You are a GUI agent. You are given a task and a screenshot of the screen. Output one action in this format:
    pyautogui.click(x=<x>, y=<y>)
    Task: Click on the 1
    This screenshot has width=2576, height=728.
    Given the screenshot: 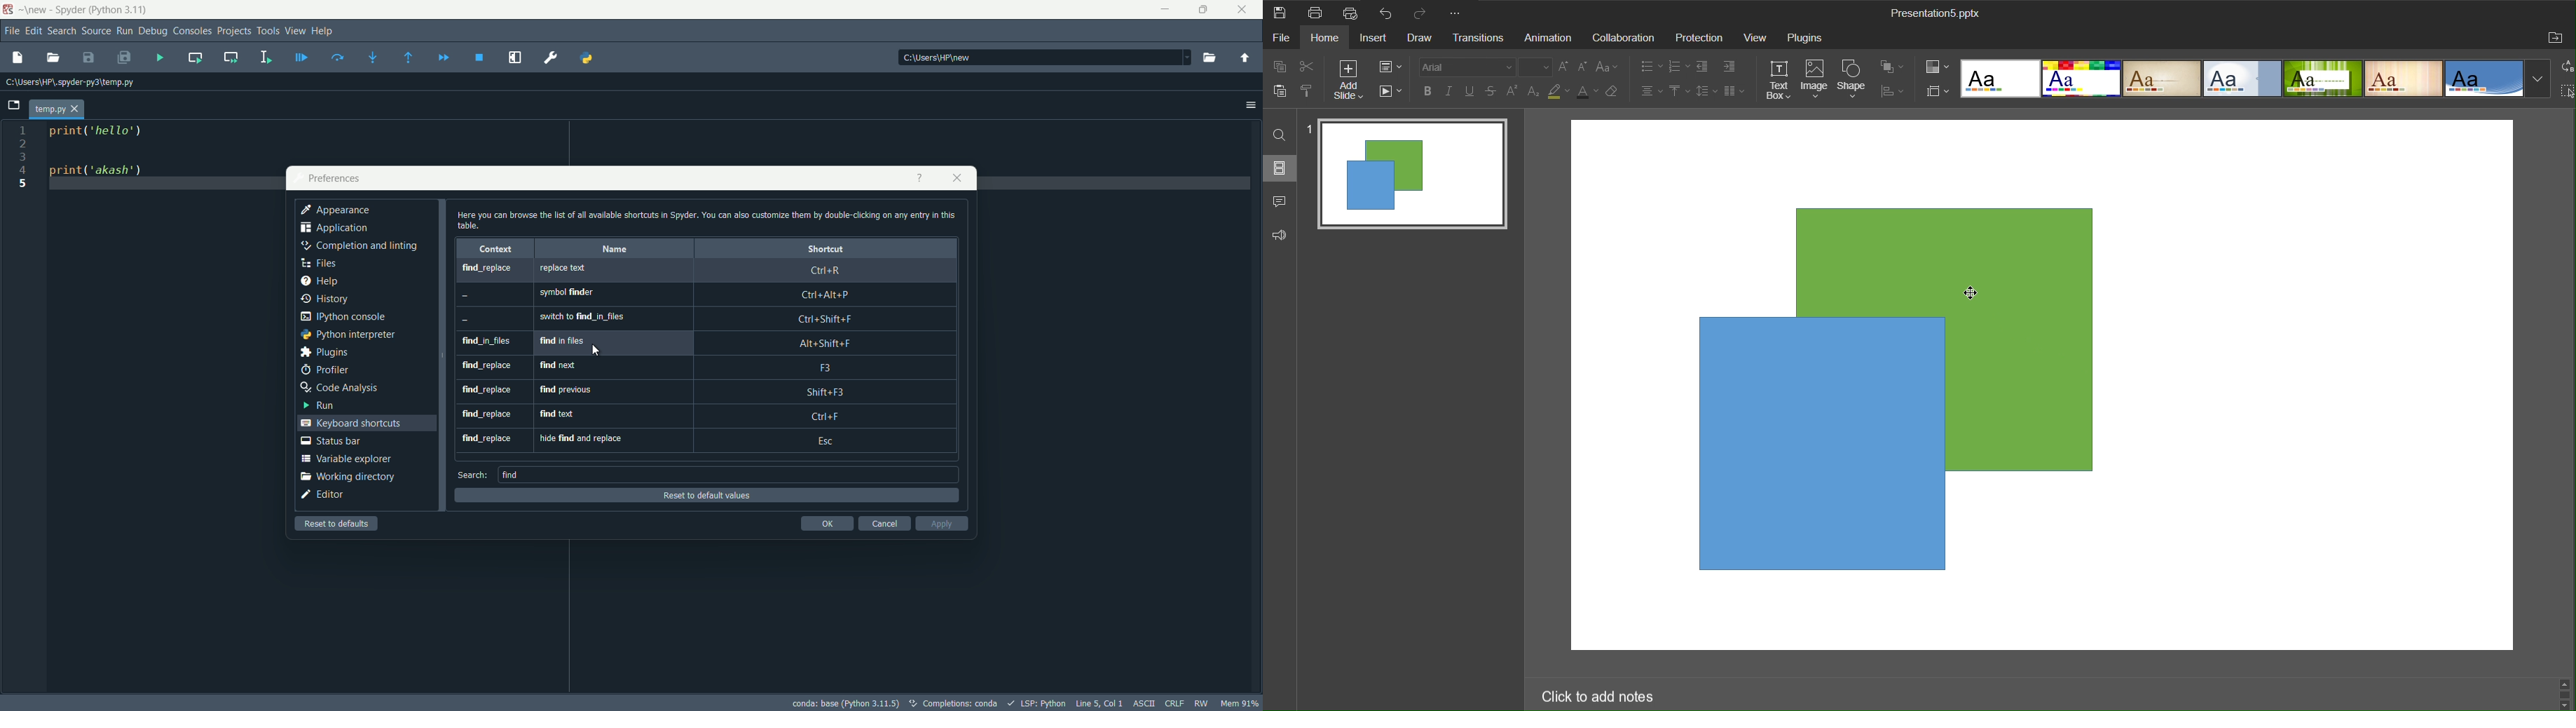 What is the action you would take?
    pyautogui.click(x=24, y=130)
    